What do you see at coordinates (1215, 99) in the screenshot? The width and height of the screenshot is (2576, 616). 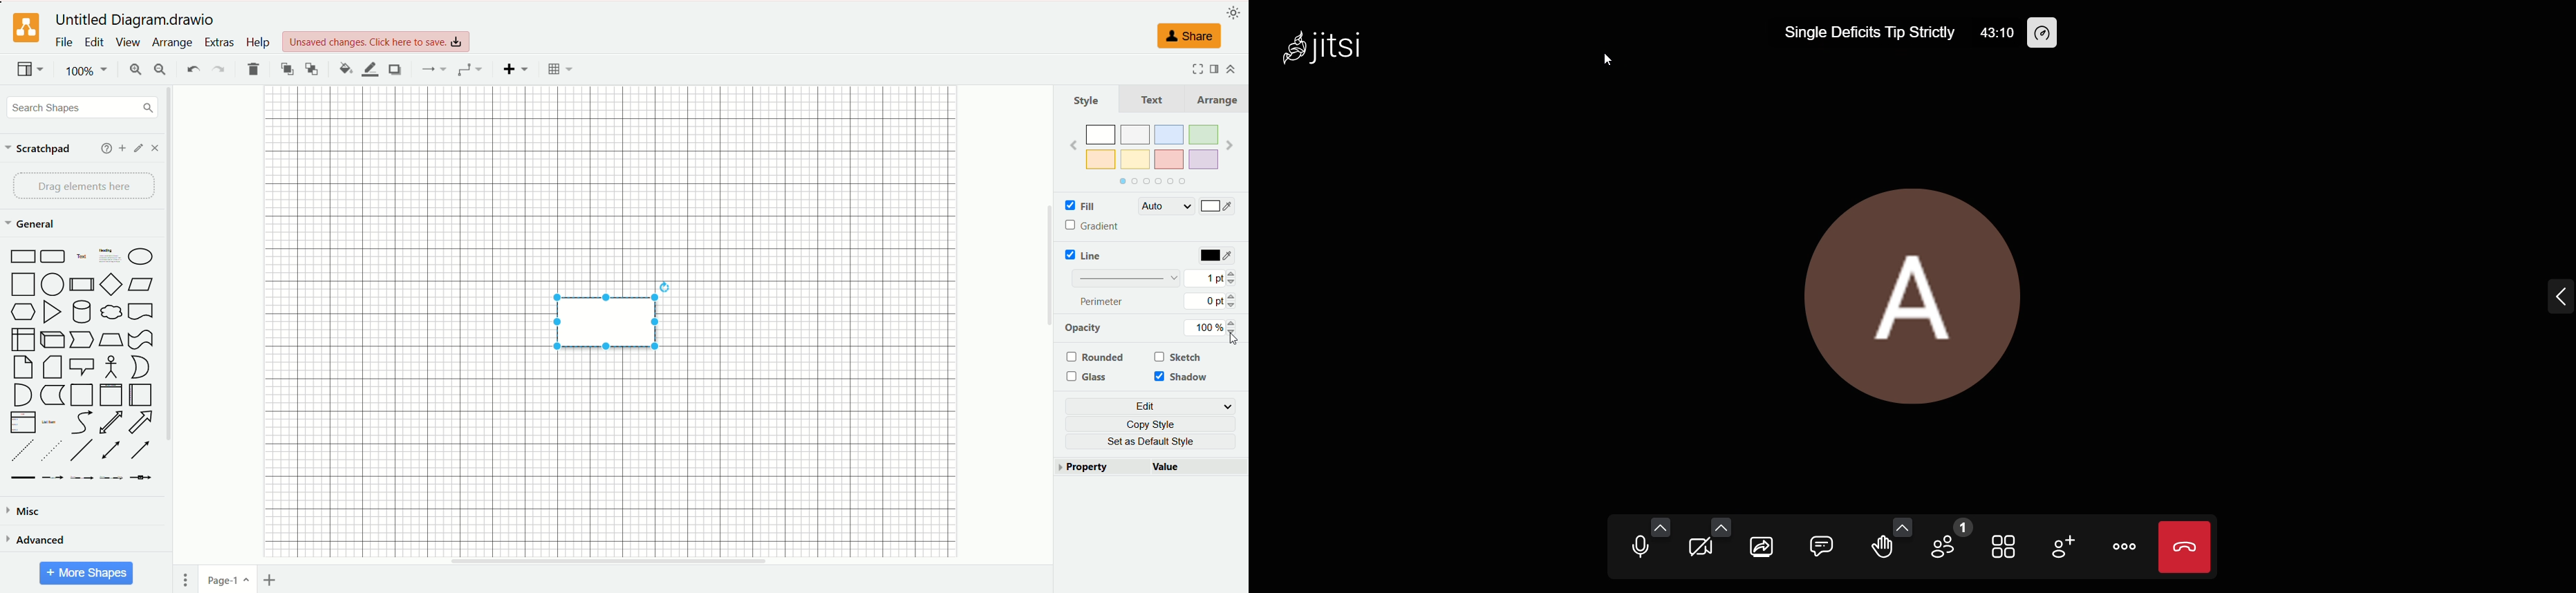 I see `arrange` at bounding box center [1215, 99].